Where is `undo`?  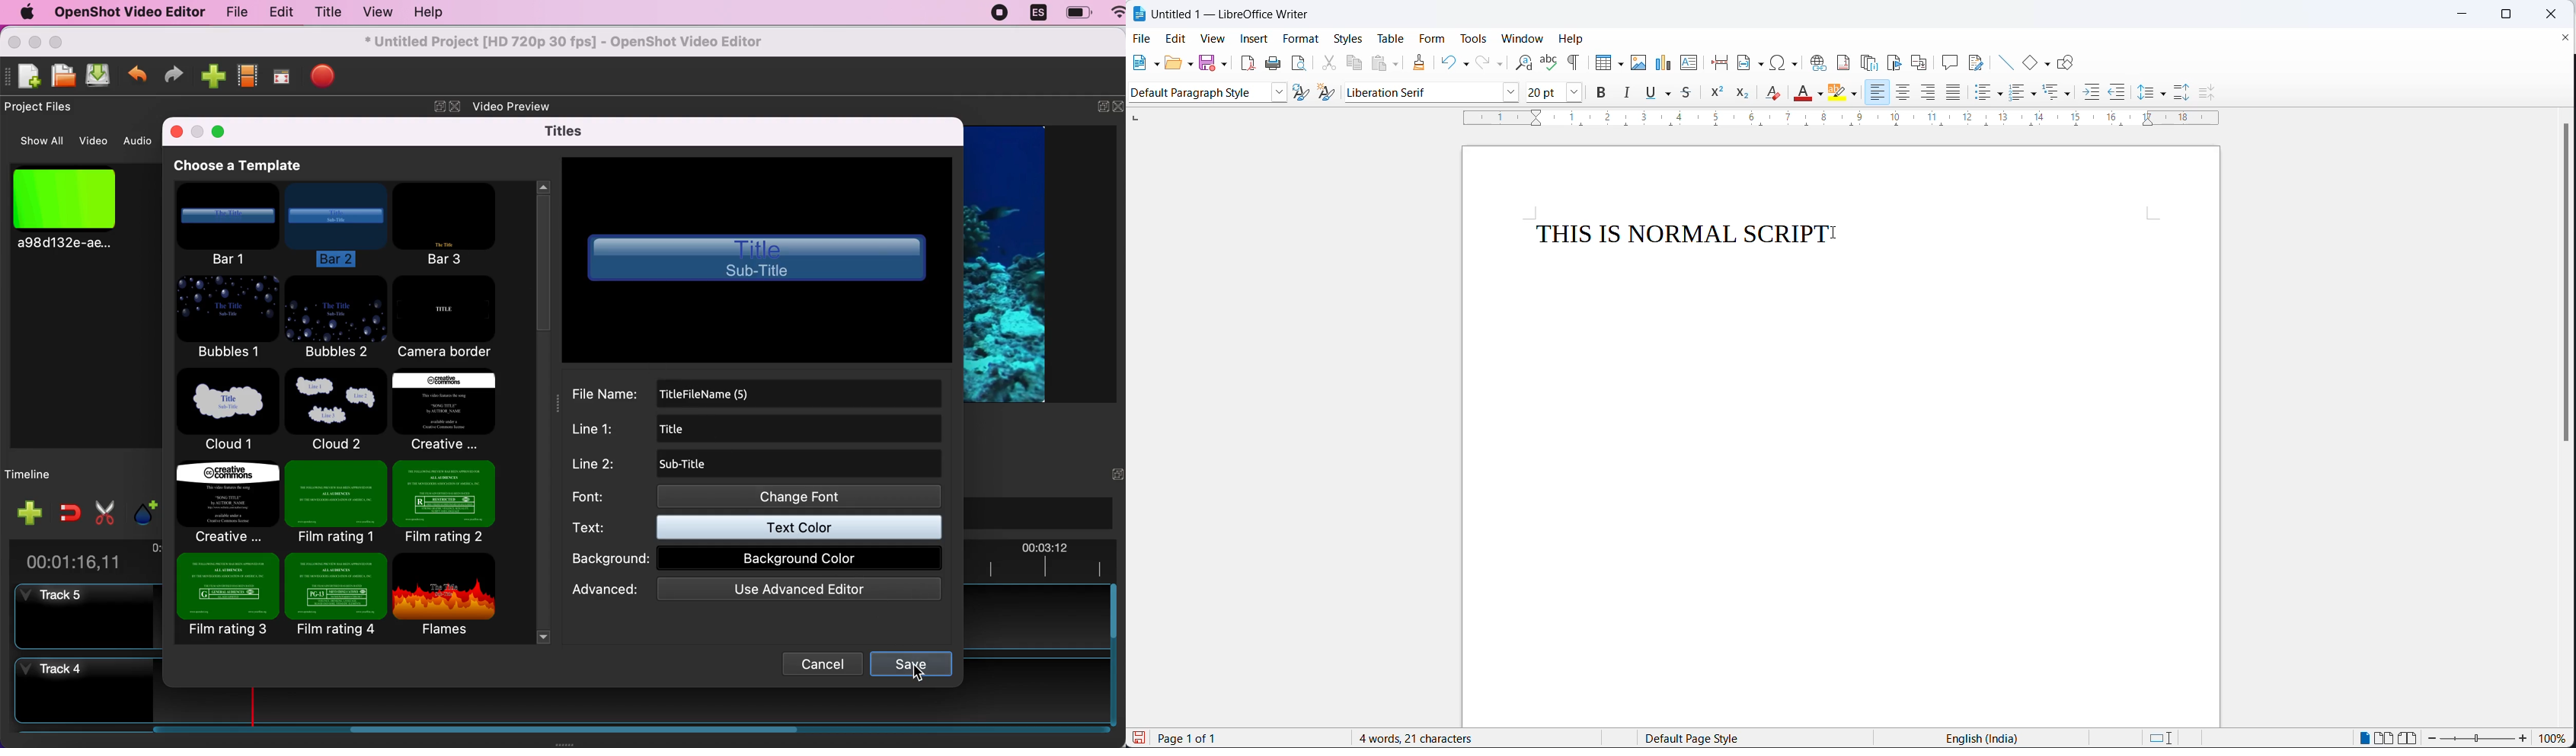 undo is located at coordinates (1447, 62).